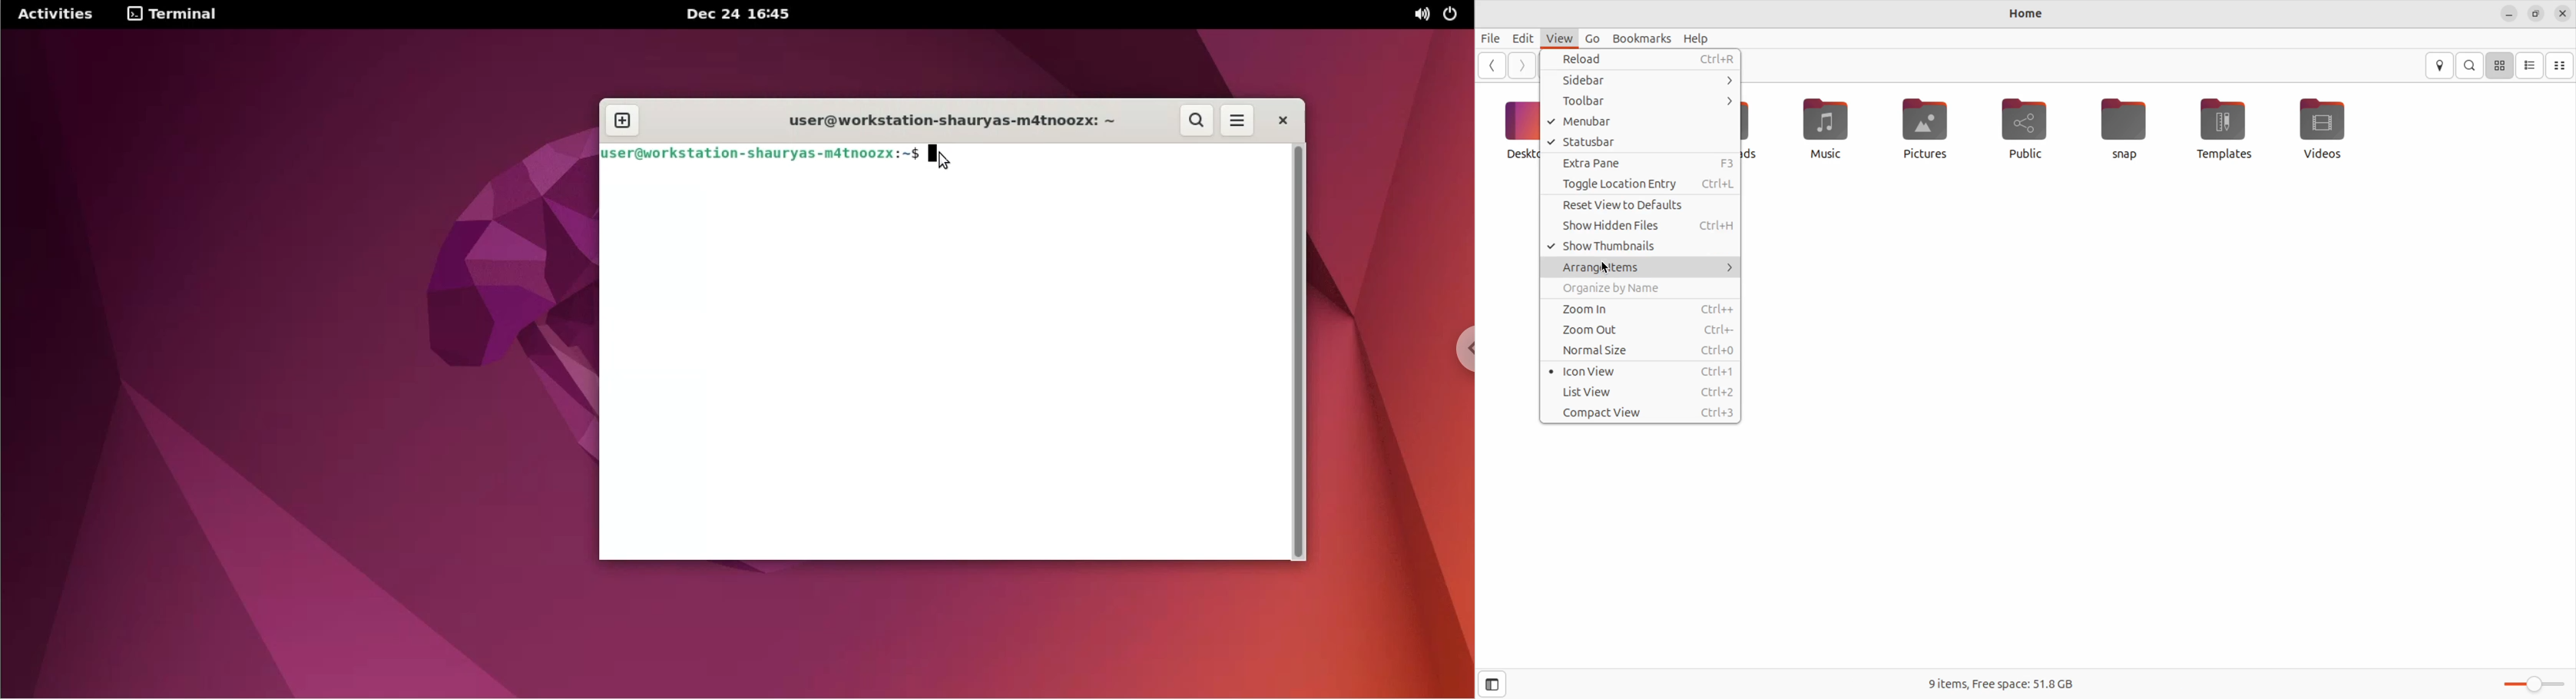 This screenshot has height=700, width=2576. I want to click on reset view to default, so click(1642, 205).